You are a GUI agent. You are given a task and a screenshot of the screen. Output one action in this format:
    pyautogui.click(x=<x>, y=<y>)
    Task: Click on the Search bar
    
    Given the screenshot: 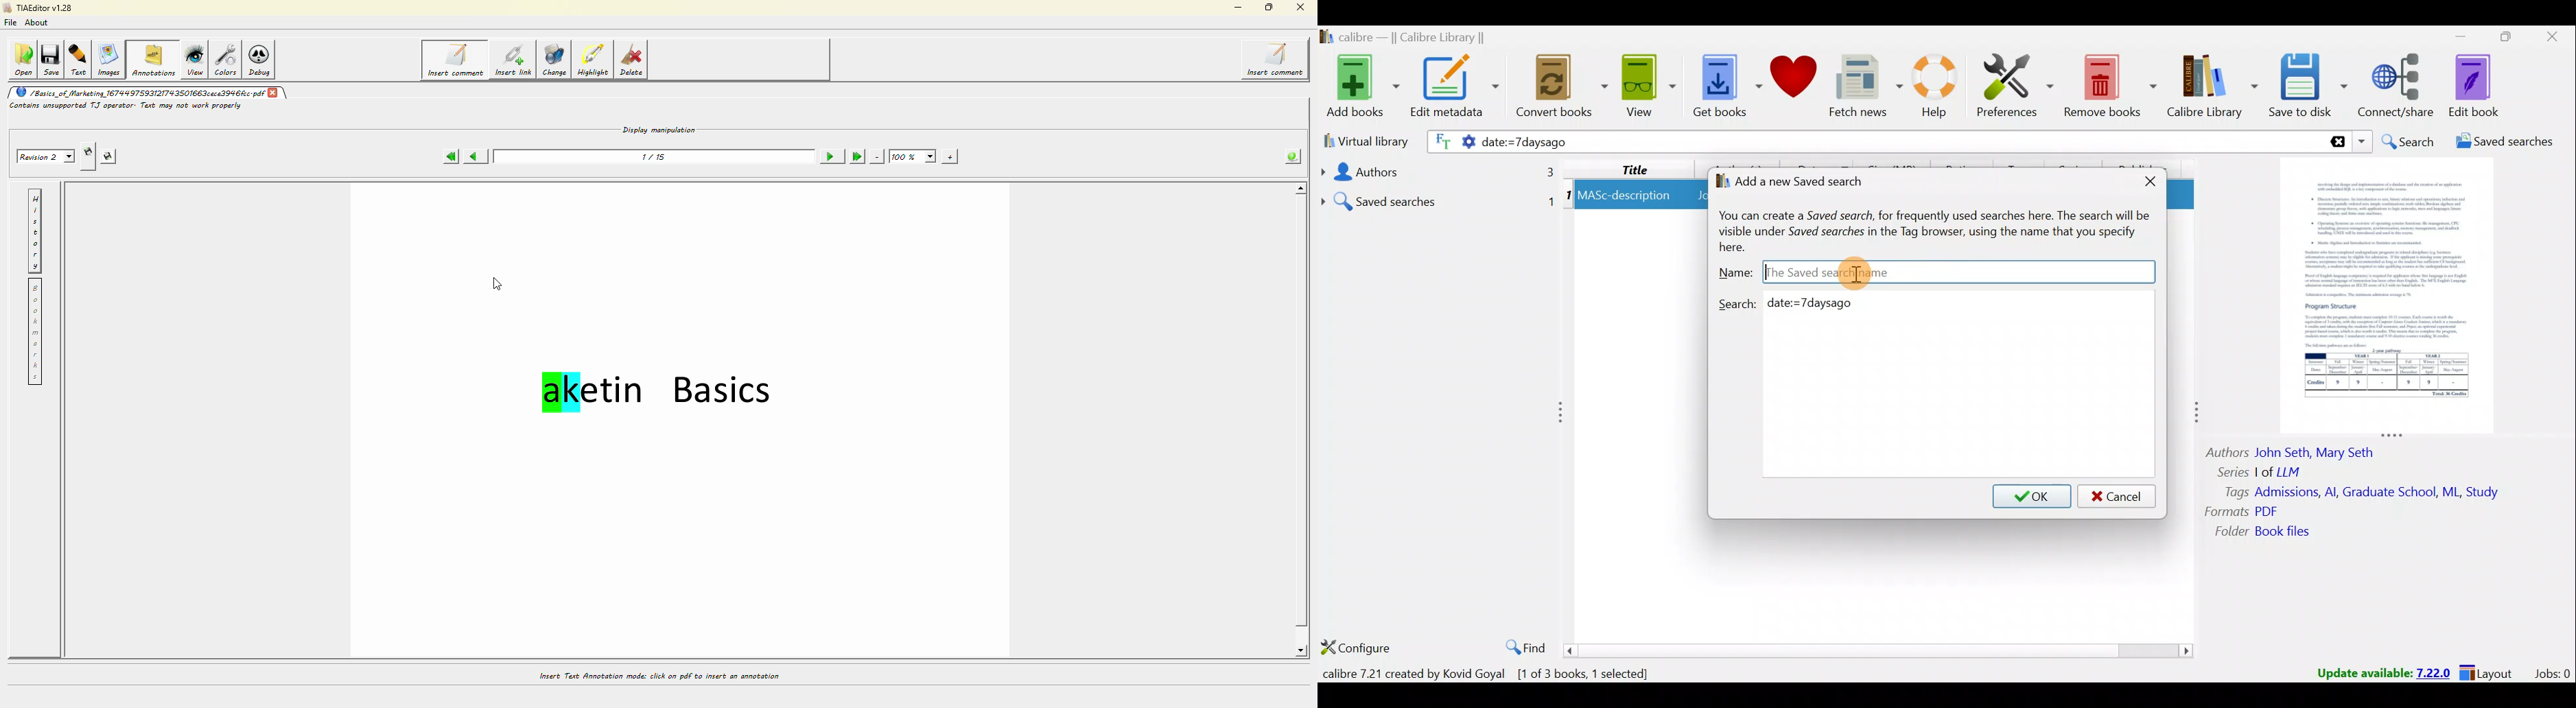 What is the action you would take?
    pyautogui.click(x=2081, y=141)
    